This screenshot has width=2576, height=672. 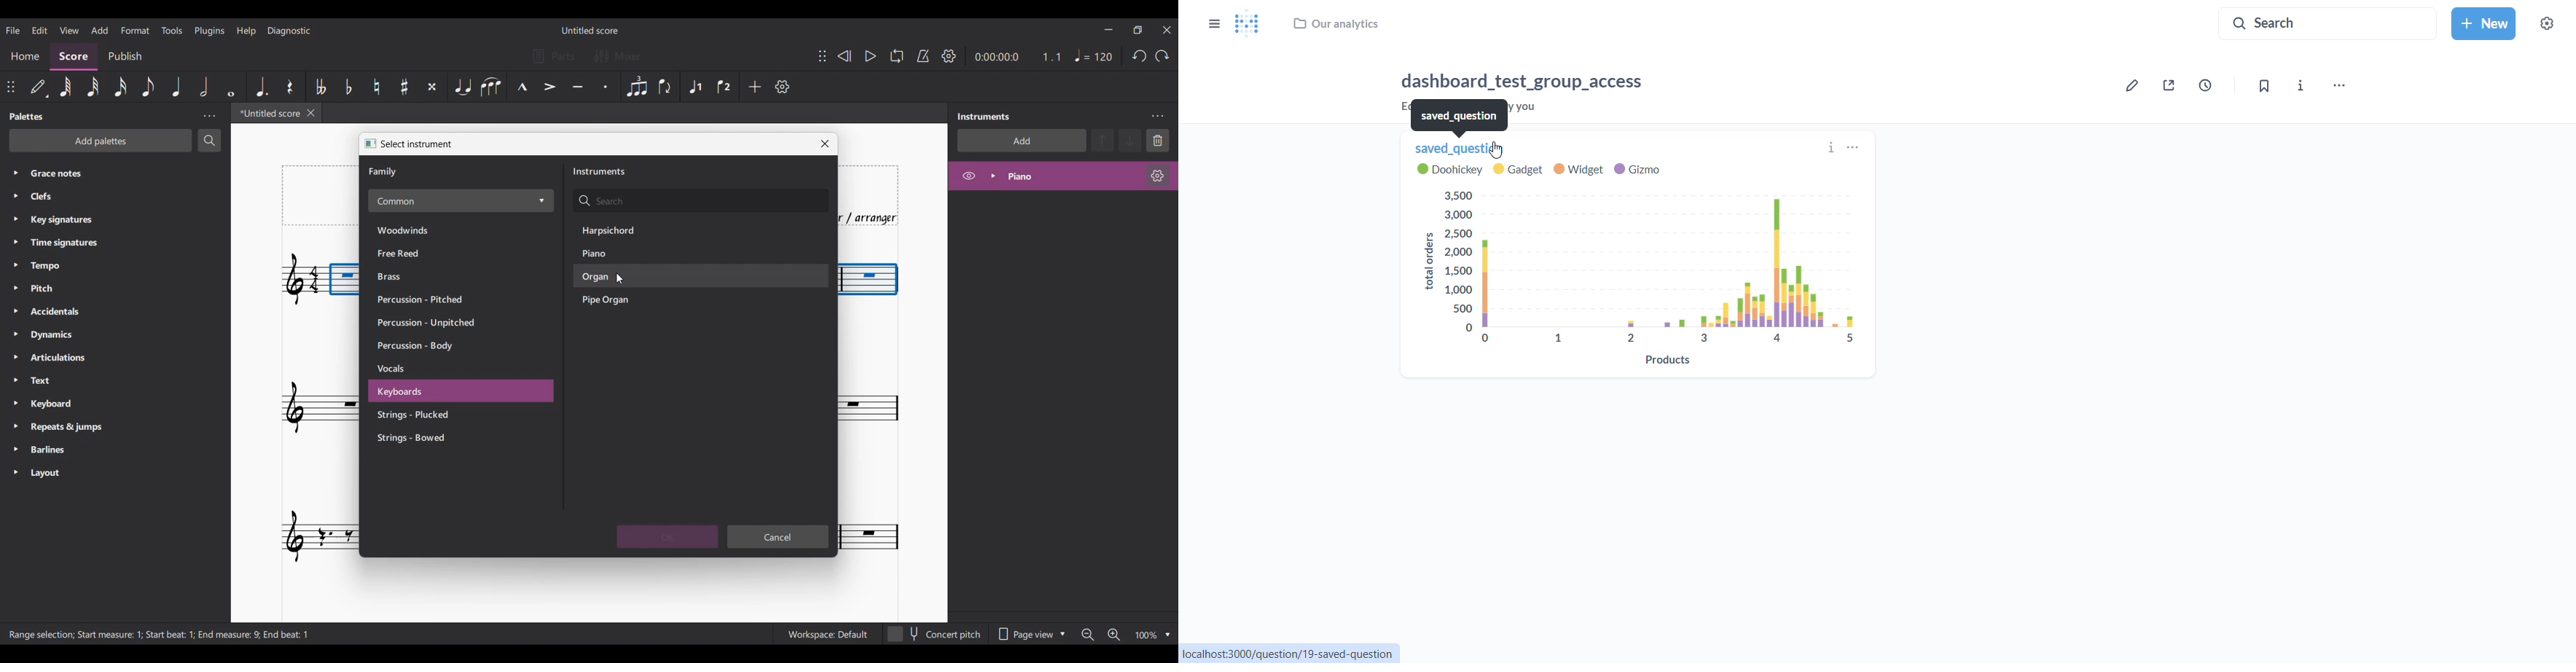 I want to click on Change position of toolbar attached, so click(x=10, y=86).